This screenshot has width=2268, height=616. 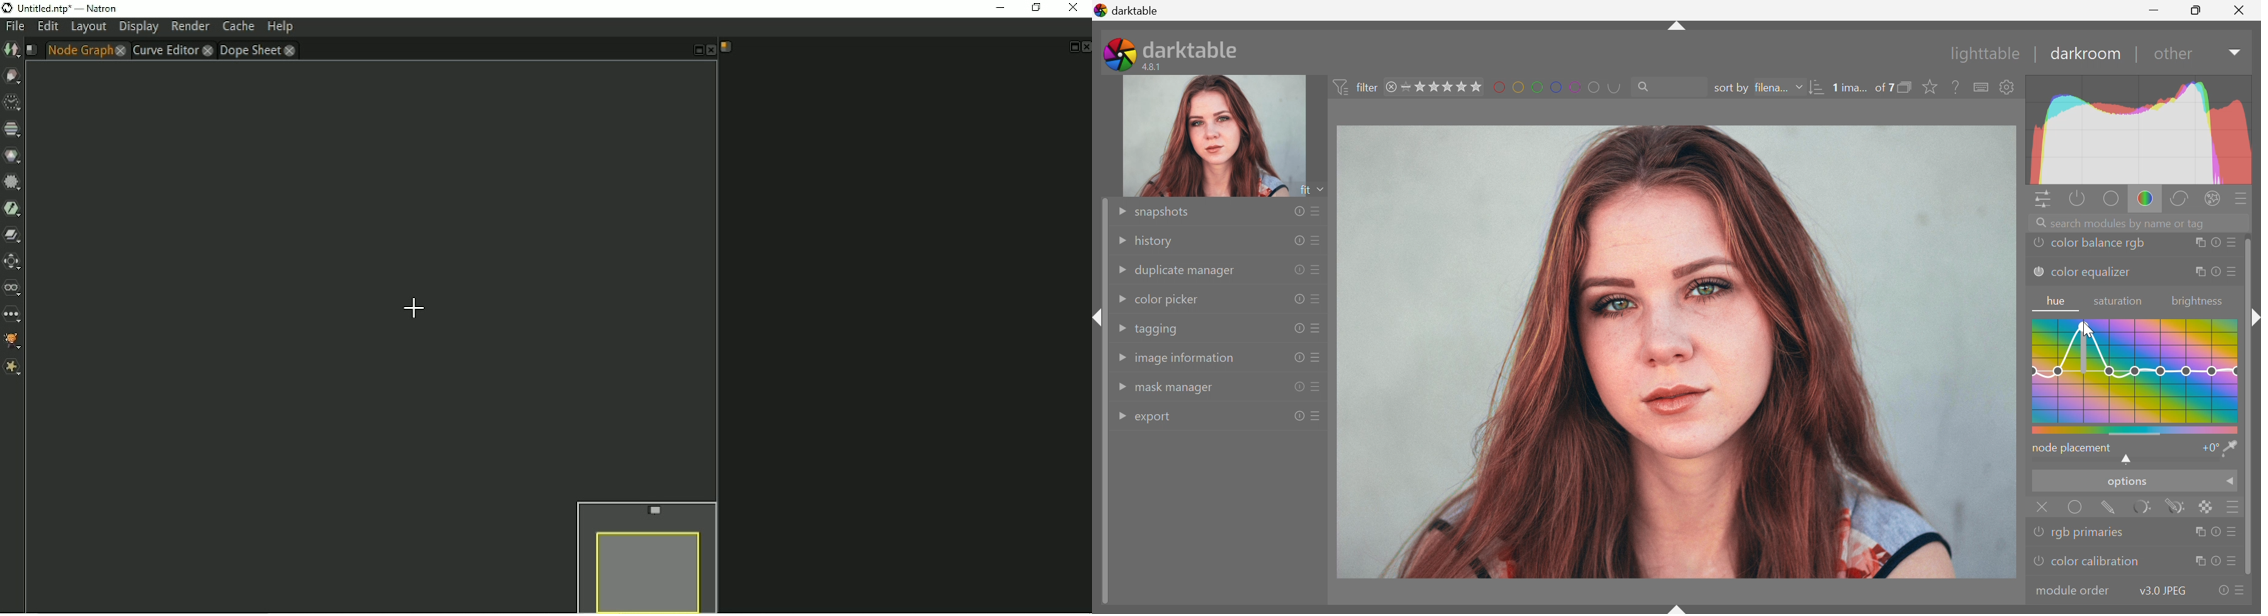 What do you see at coordinates (1119, 299) in the screenshot?
I see `Drop Down` at bounding box center [1119, 299].